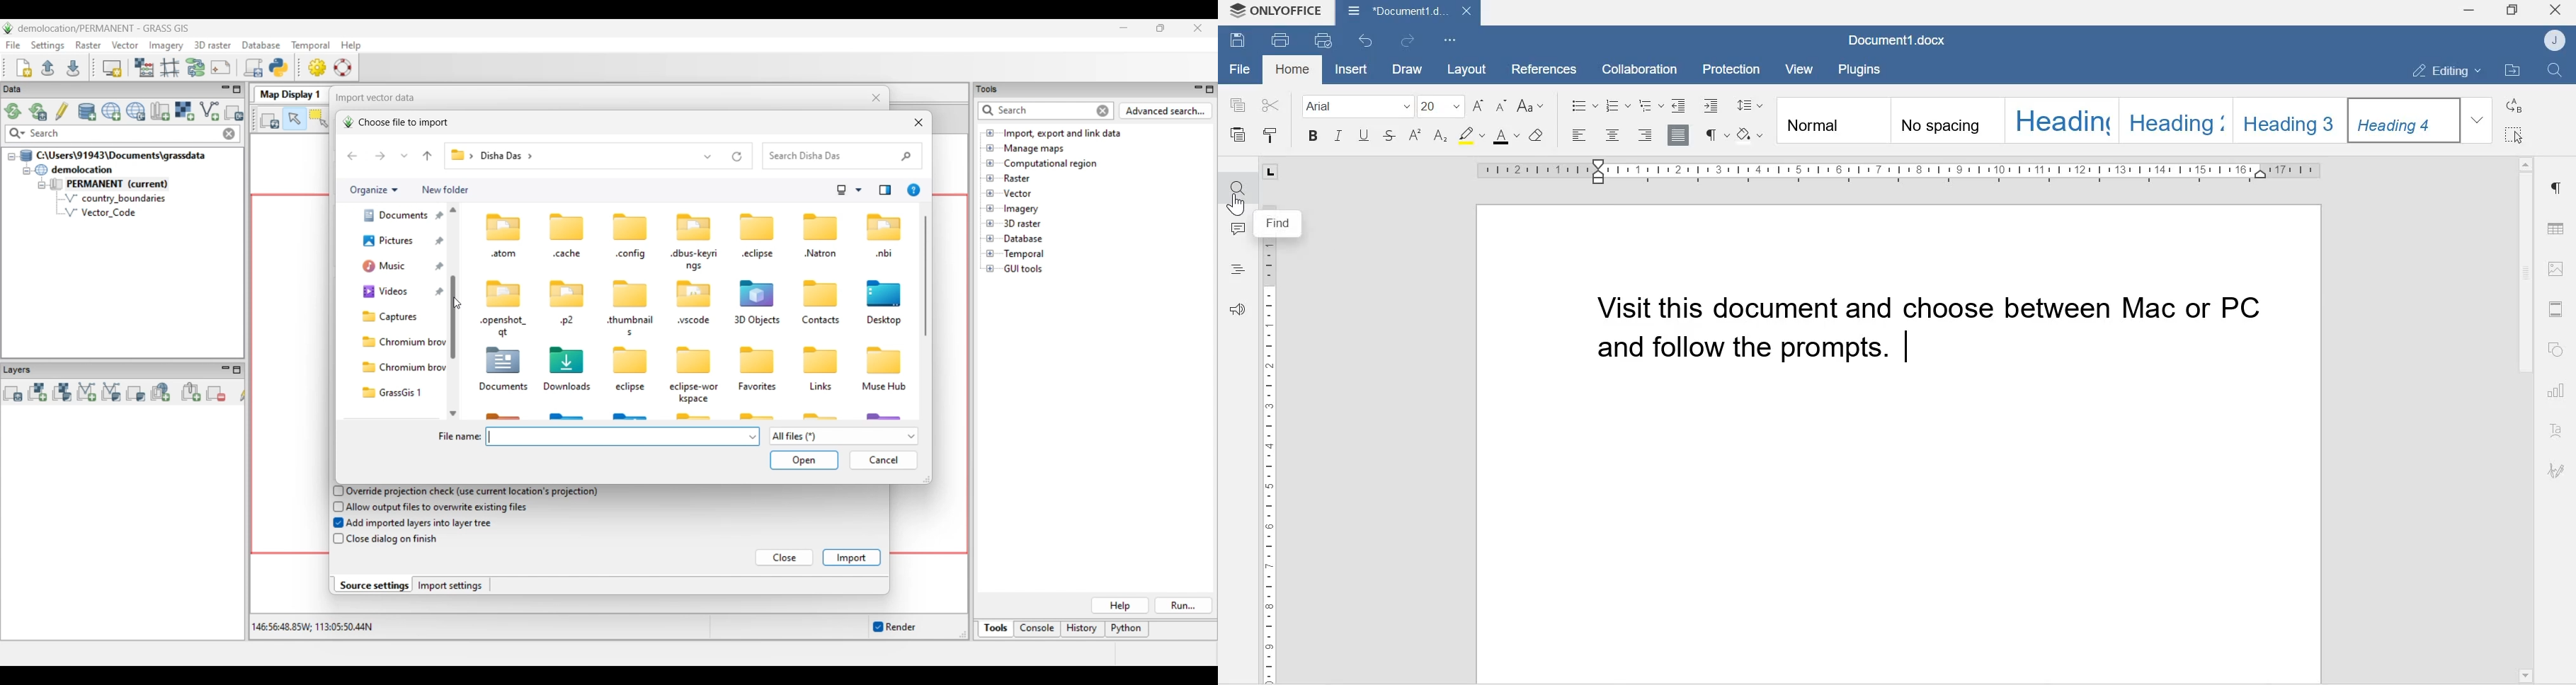 The width and height of the screenshot is (2576, 700). What do you see at coordinates (1471, 134) in the screenshot?
I see `Highlight color` at bounding box center [1471, 134].